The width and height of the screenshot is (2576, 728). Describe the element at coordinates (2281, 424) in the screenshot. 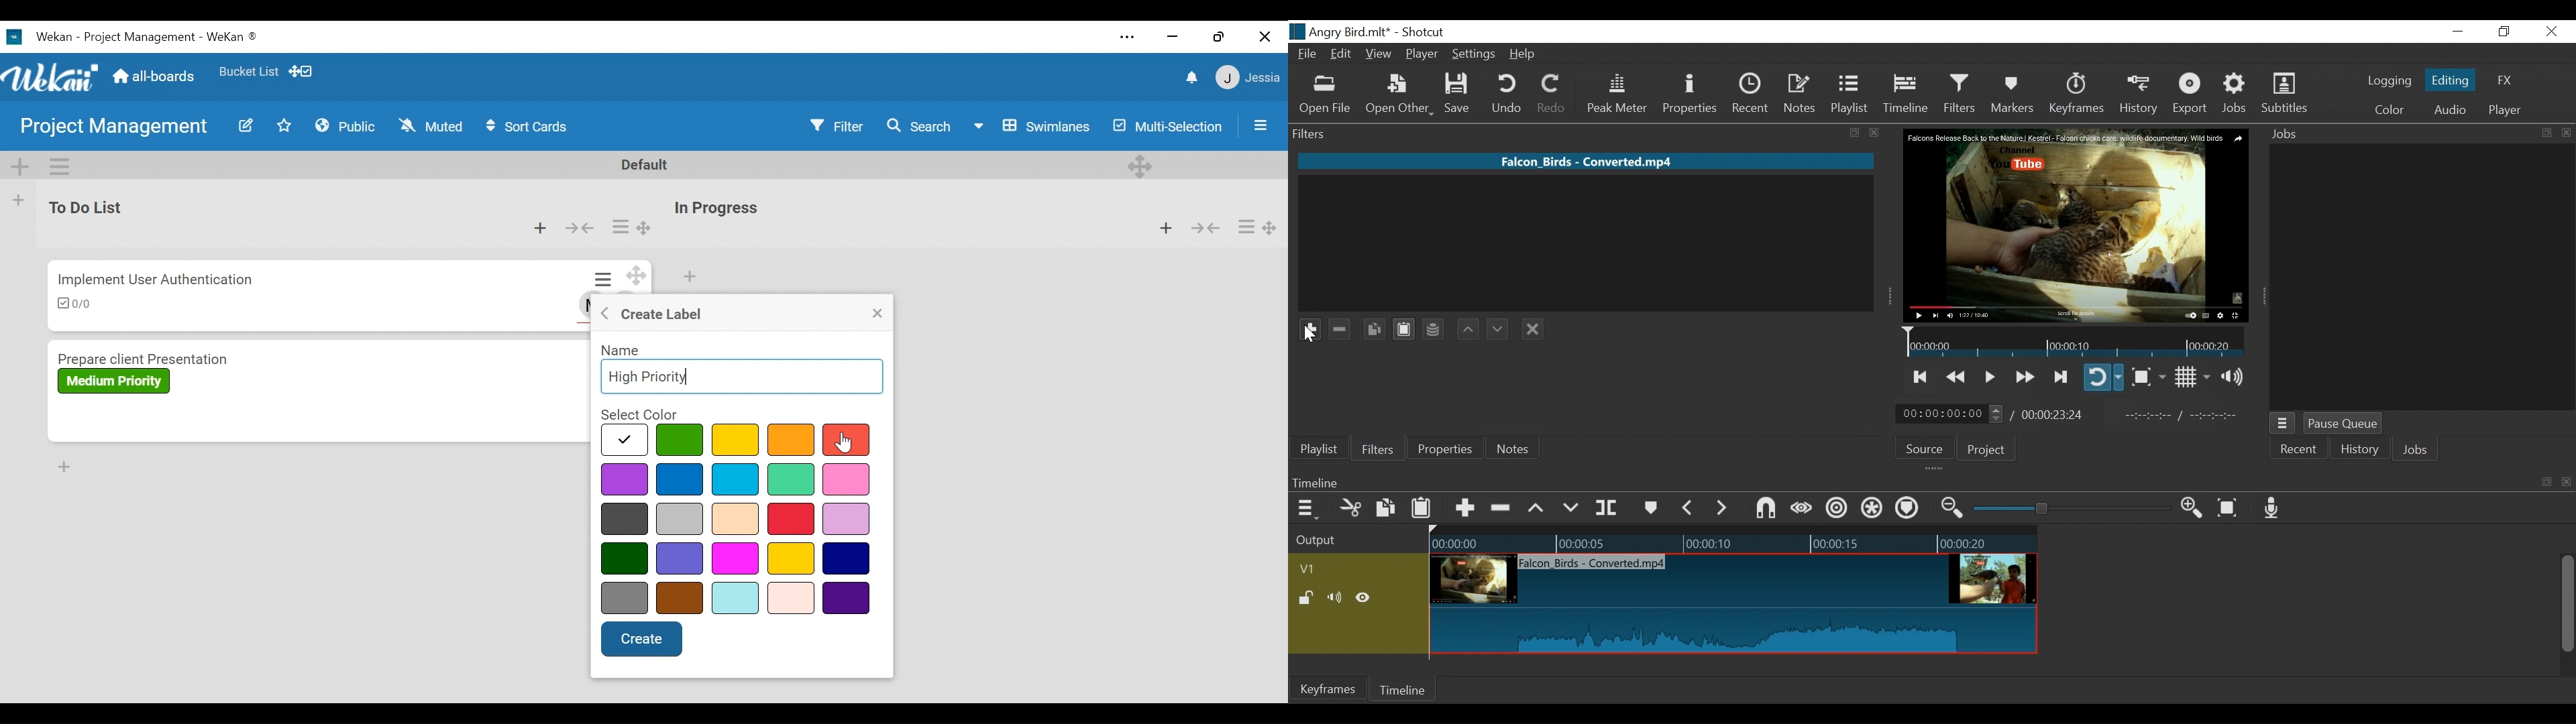

I see `Jobs Menu` at that location.